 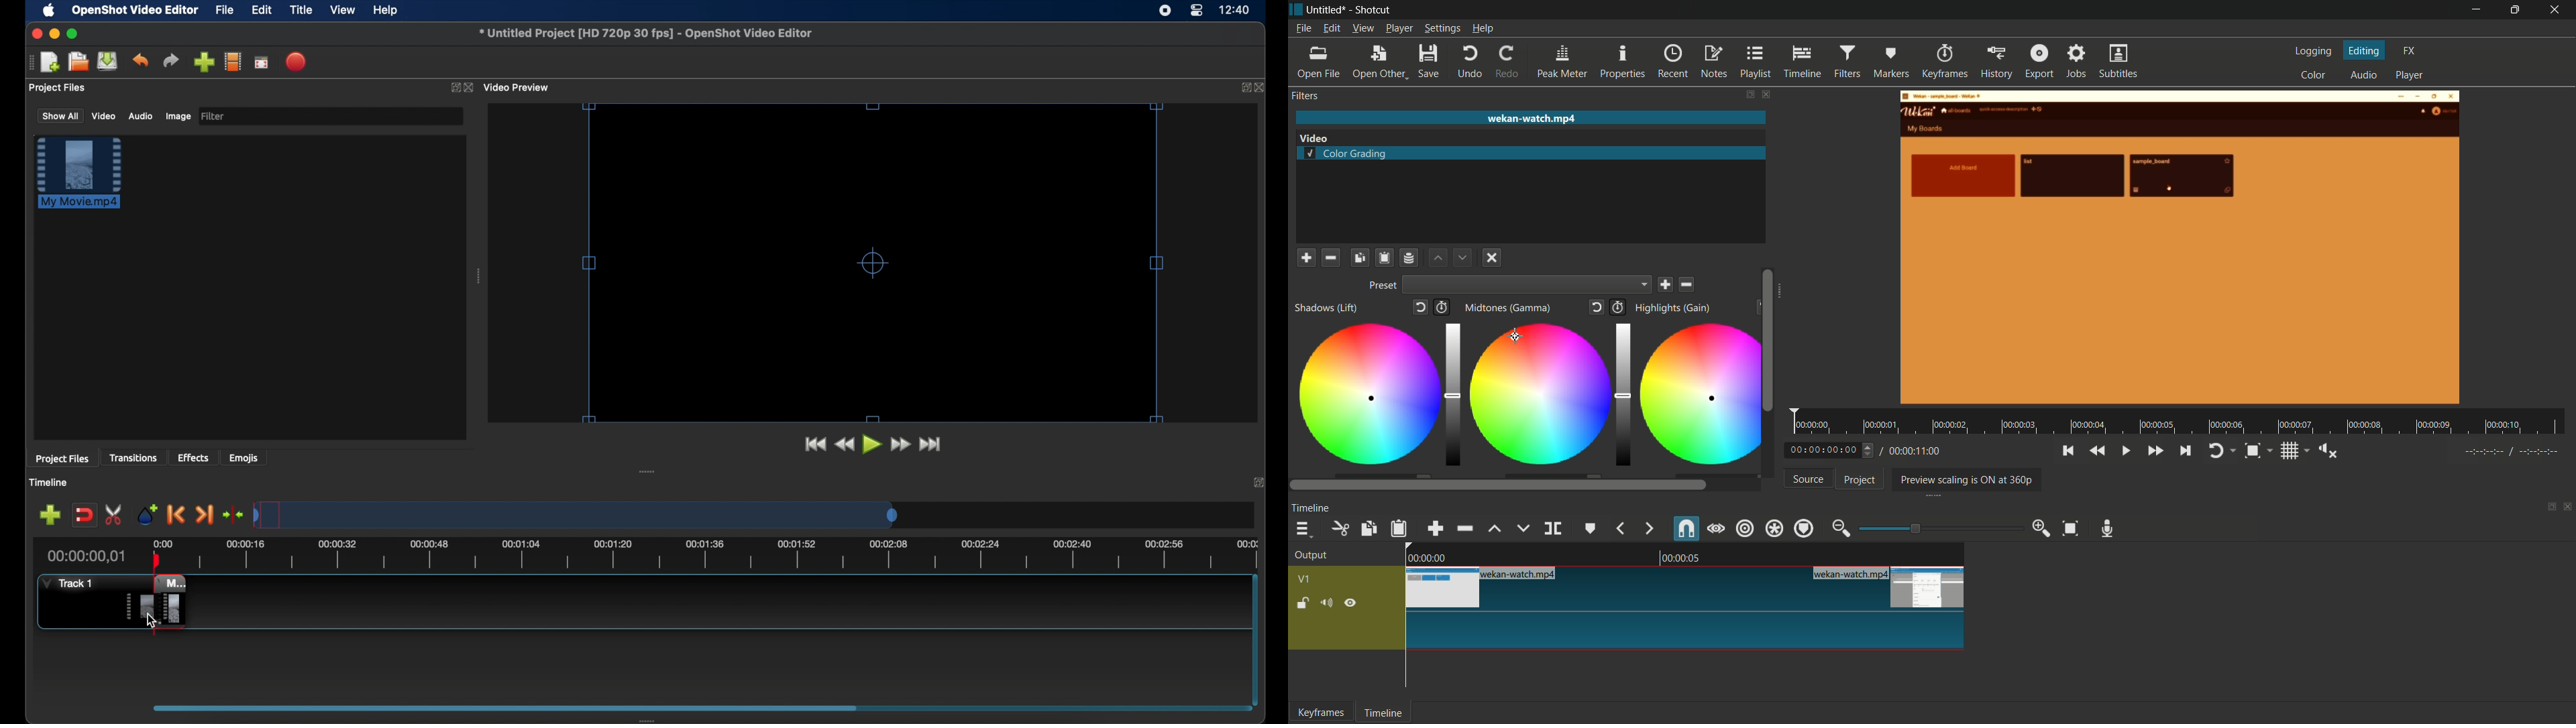 I want to click on reset to default, so click(x=1419, y=306).